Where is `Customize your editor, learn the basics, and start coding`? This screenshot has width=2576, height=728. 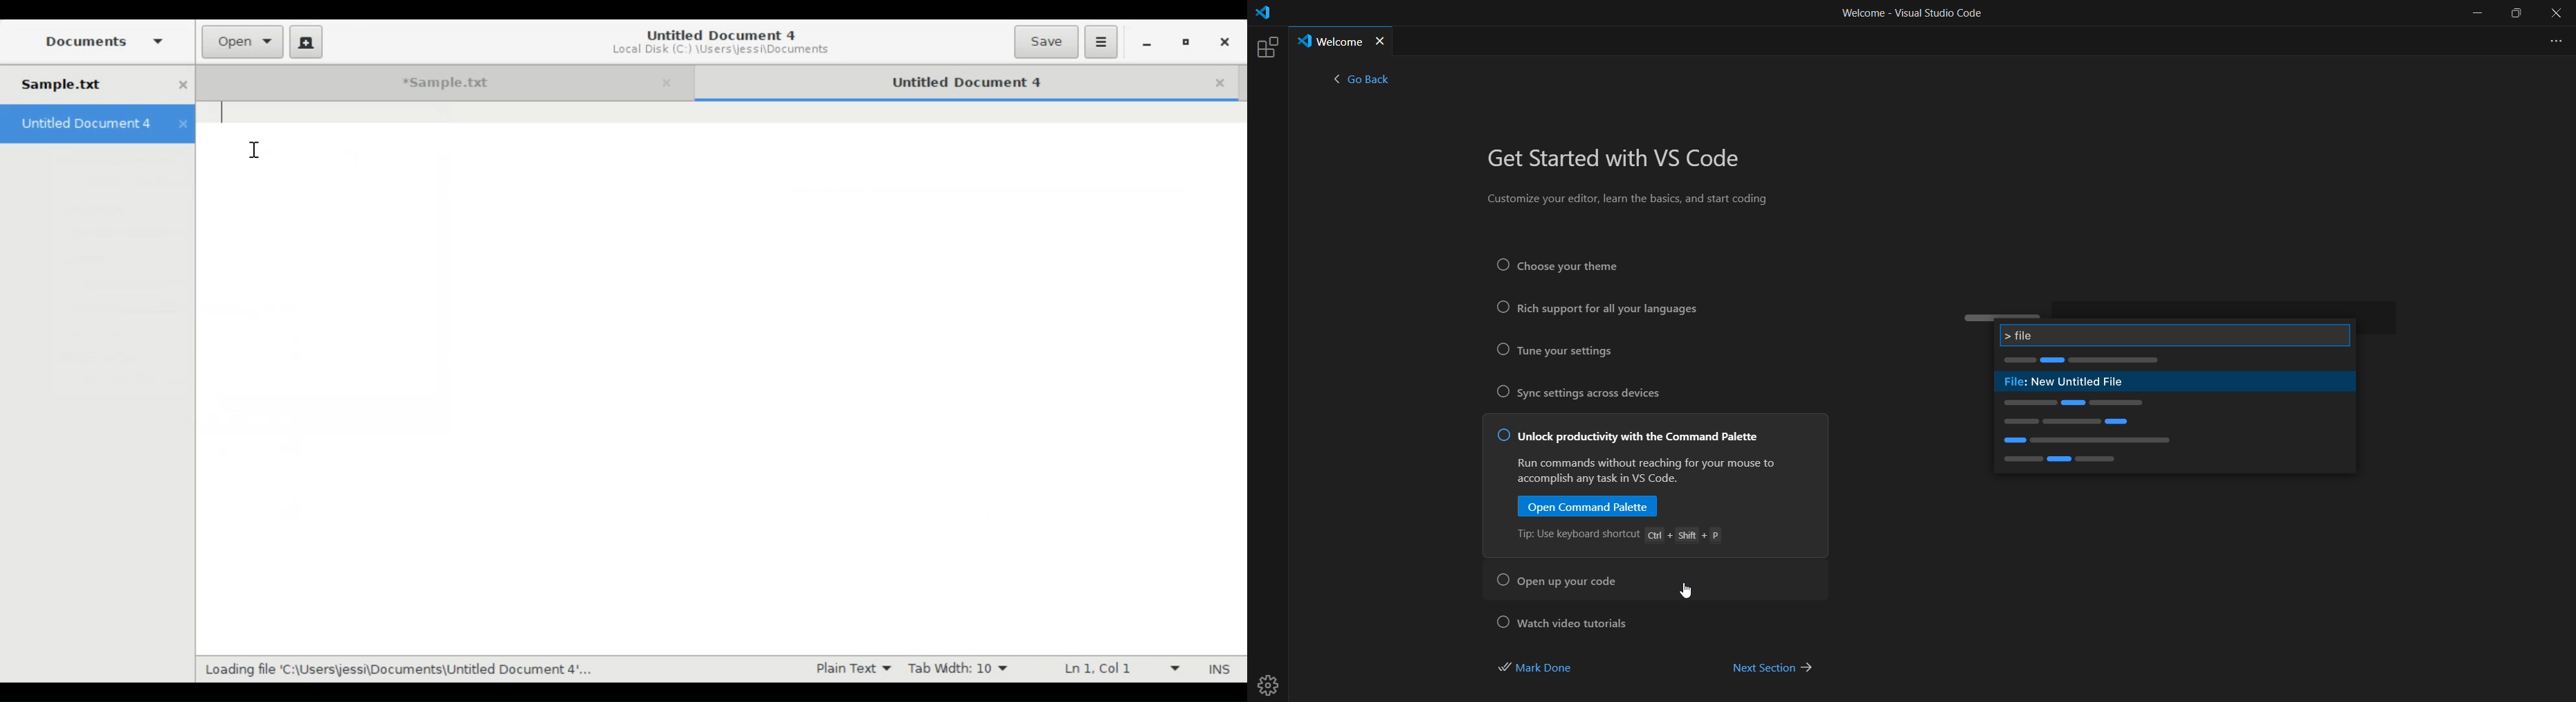 Customize your editor, learn the basics, and start coding is located at coordinates (1631, 201).